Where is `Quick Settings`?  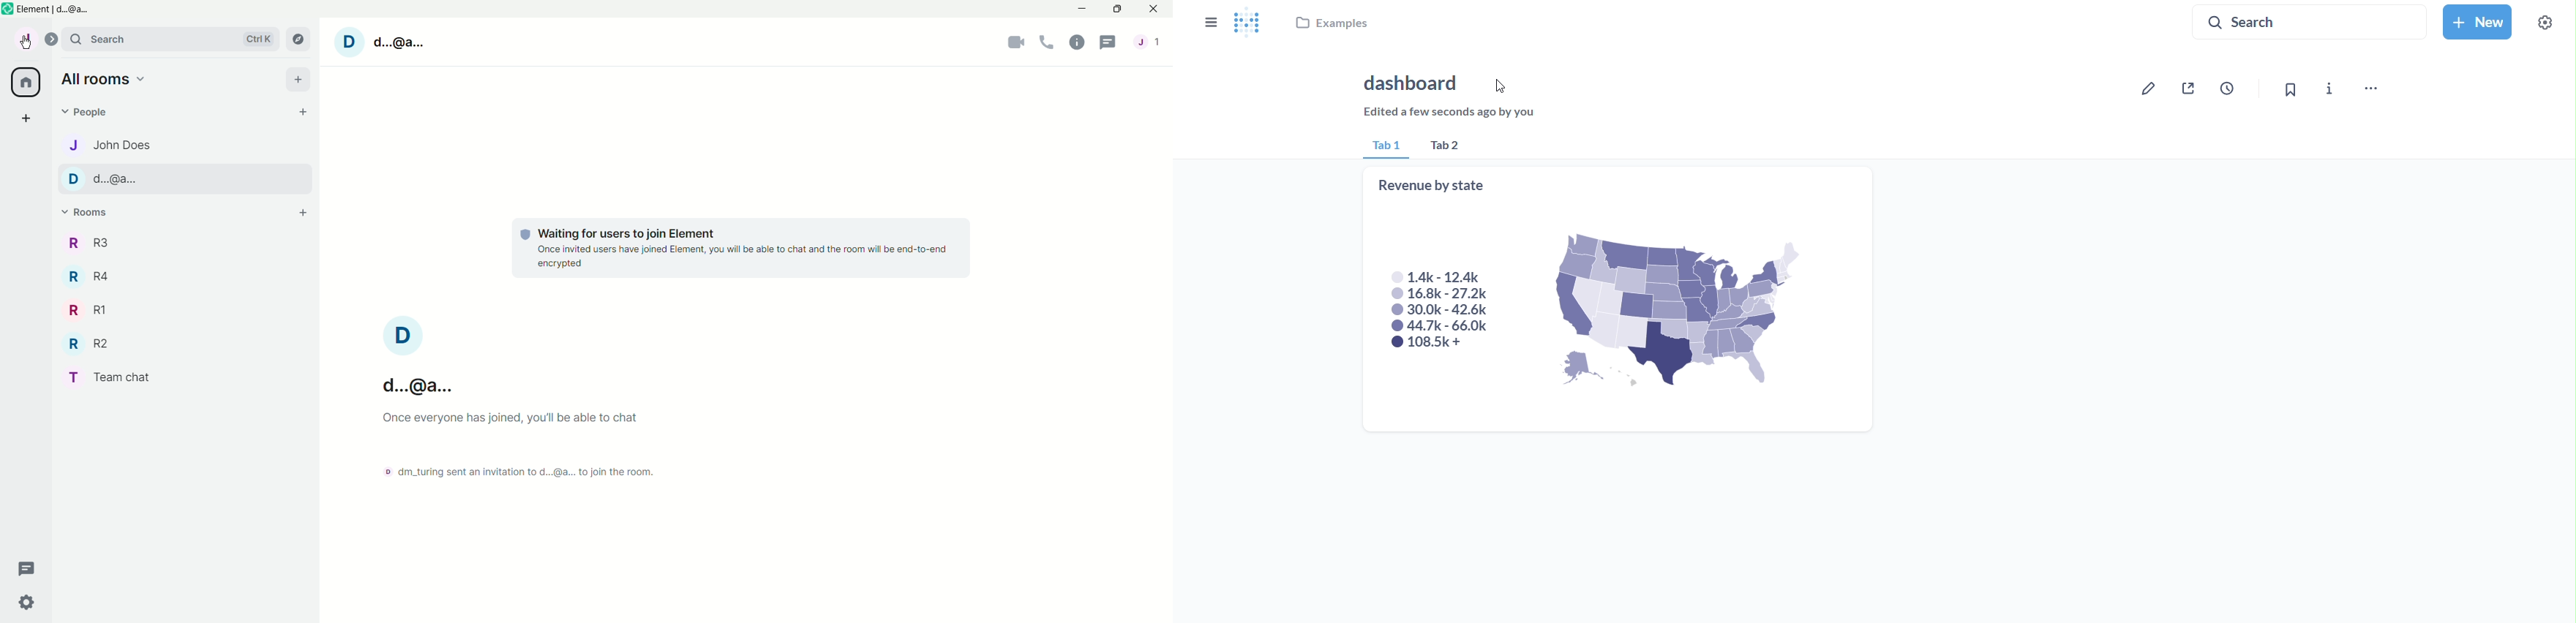 Quick Settings is located at coordinates (26, 603).